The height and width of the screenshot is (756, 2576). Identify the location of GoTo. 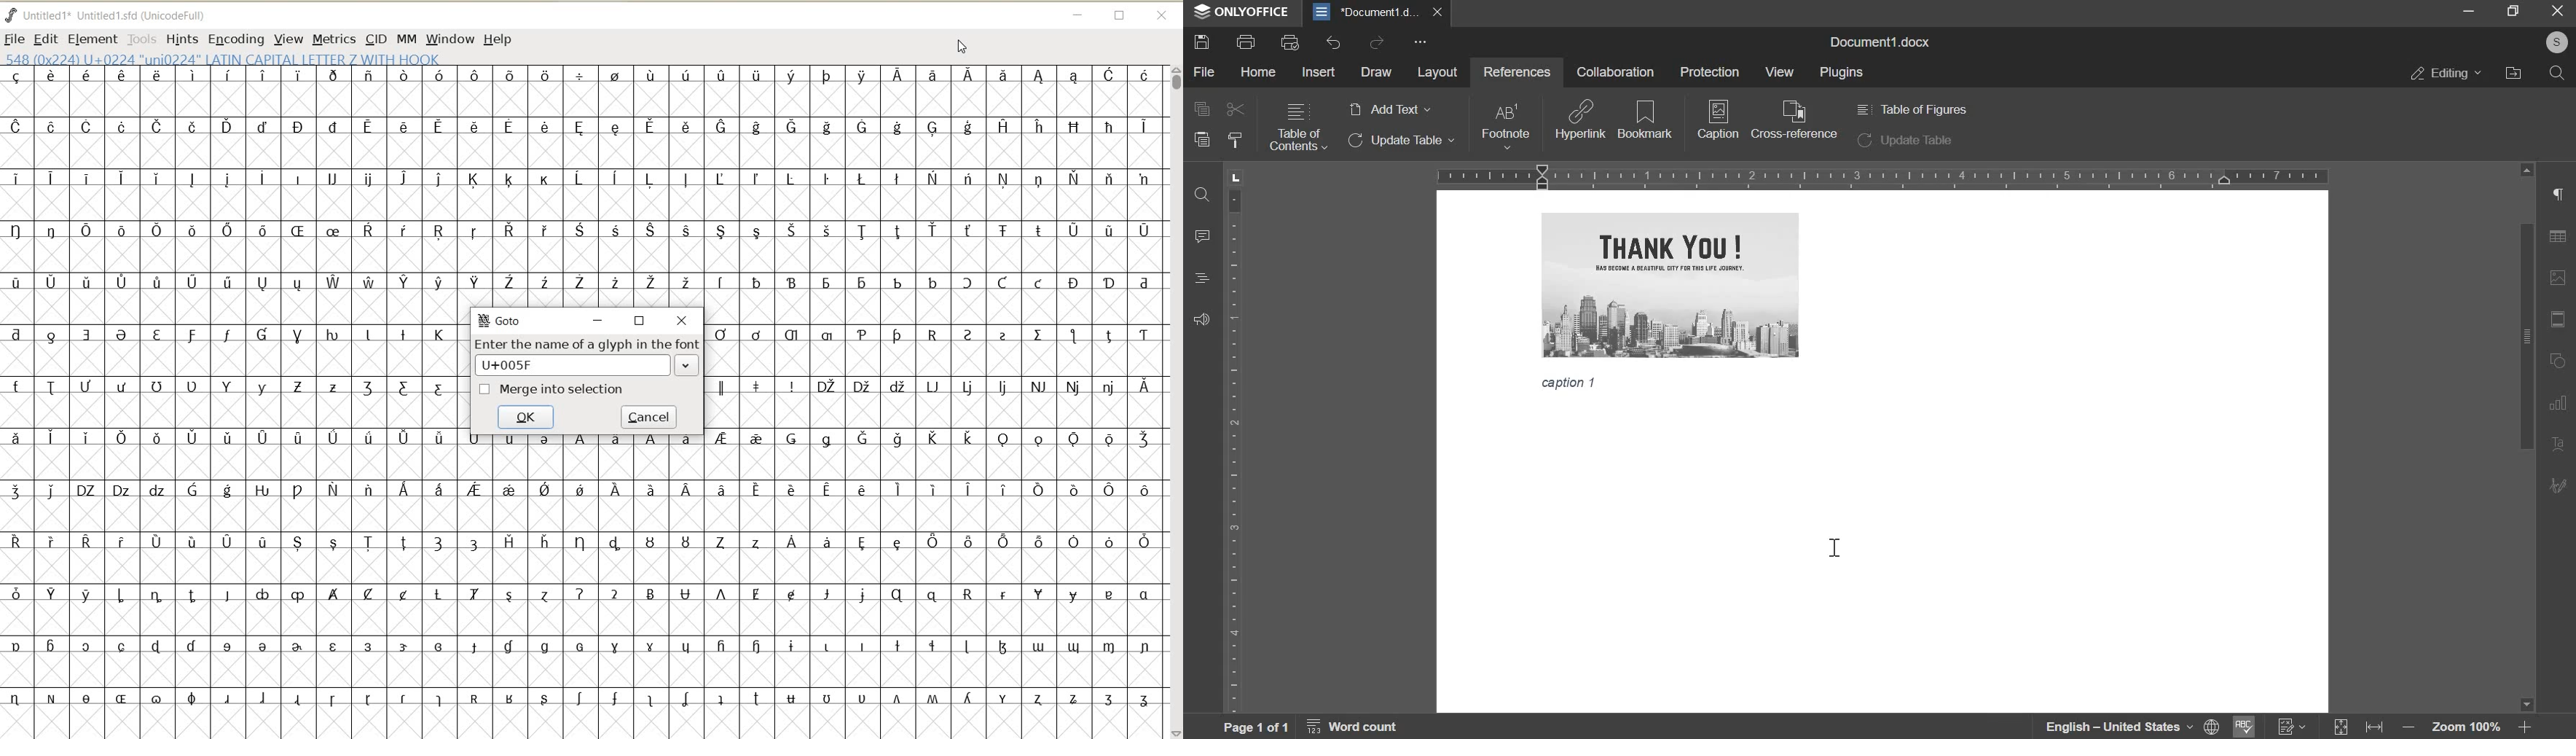
(501, 320).